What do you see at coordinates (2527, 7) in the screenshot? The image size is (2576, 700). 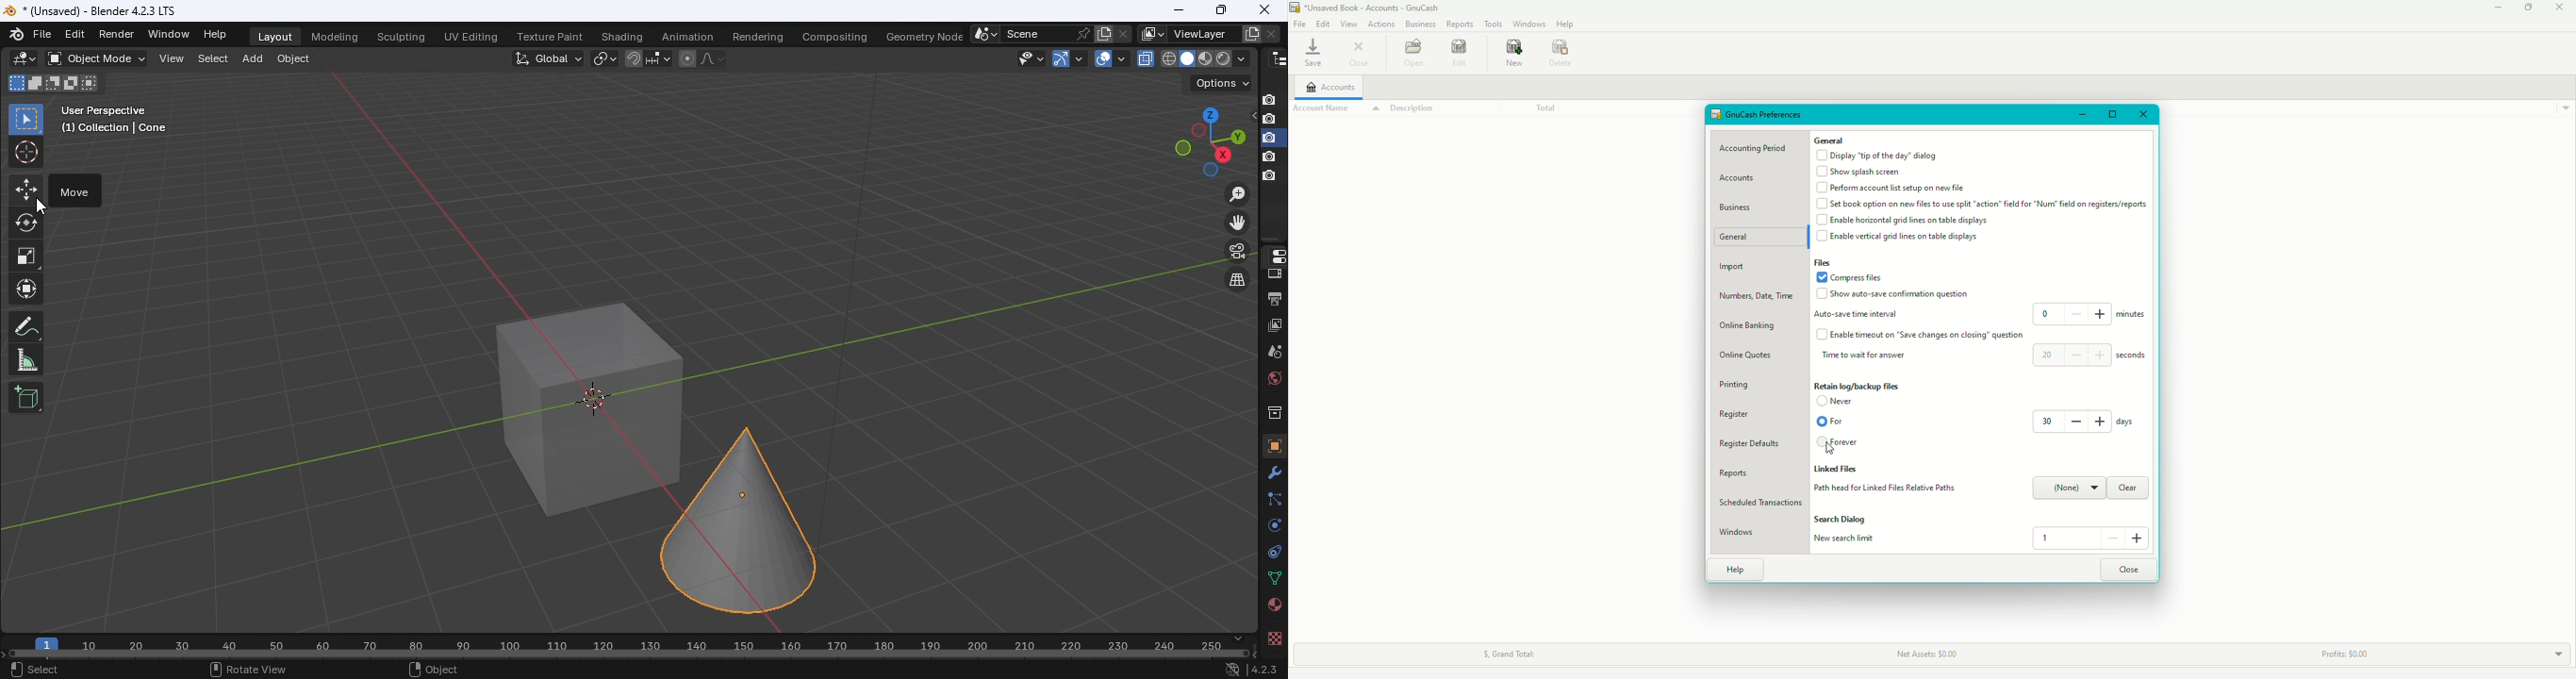 I see `Restore` at bounding box center [2527, 7].